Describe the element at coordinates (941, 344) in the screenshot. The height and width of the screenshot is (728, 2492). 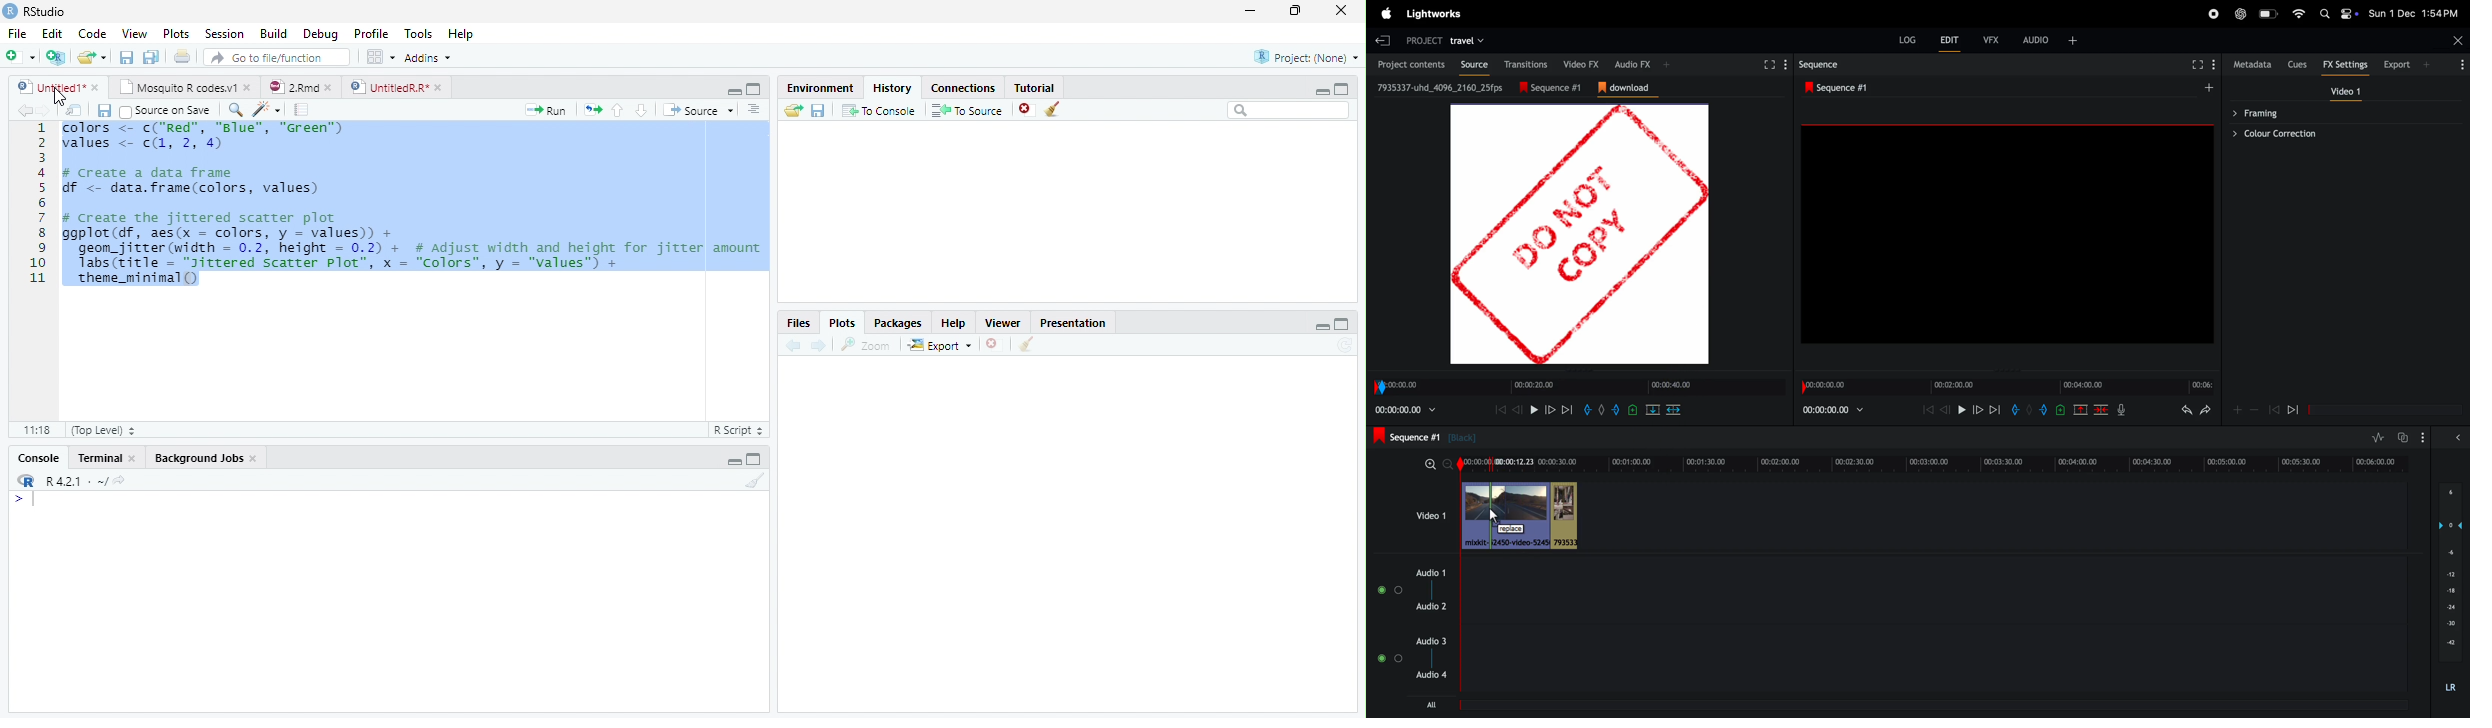
I see `Export` at that location.